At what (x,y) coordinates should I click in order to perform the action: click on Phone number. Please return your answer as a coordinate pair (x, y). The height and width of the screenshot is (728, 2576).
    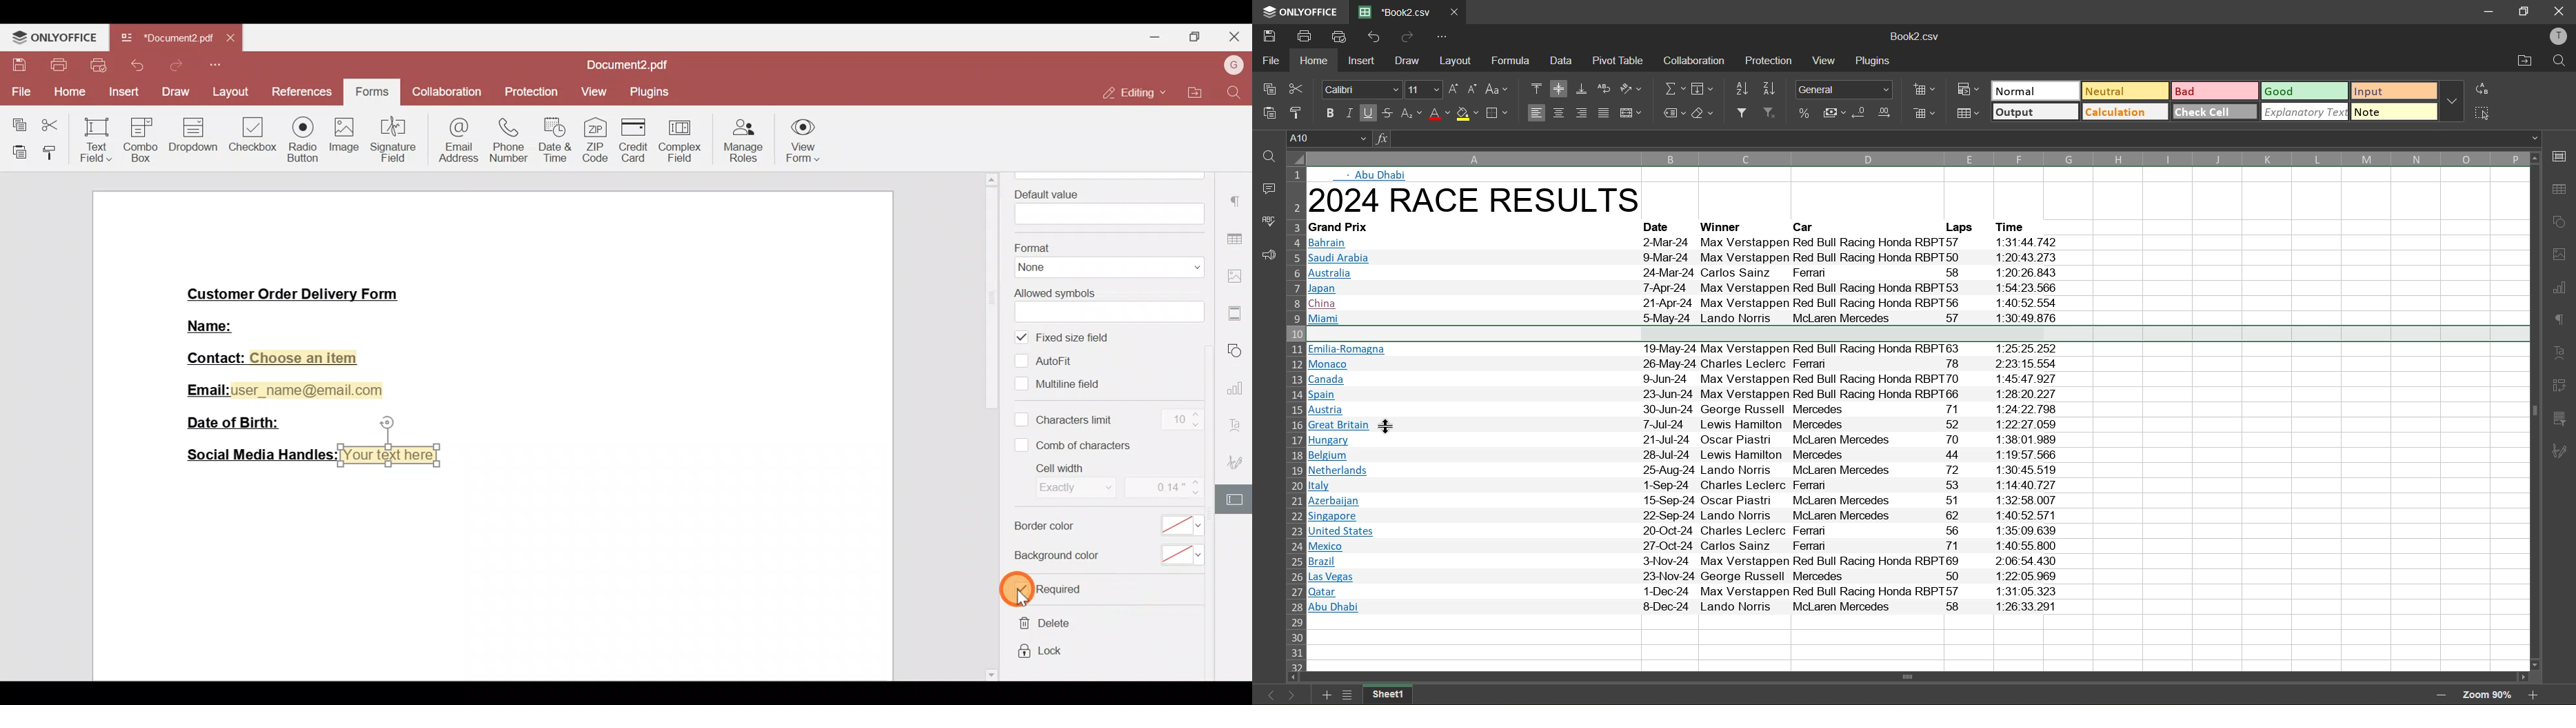
    Looking at the image, I should click on (504, 140).